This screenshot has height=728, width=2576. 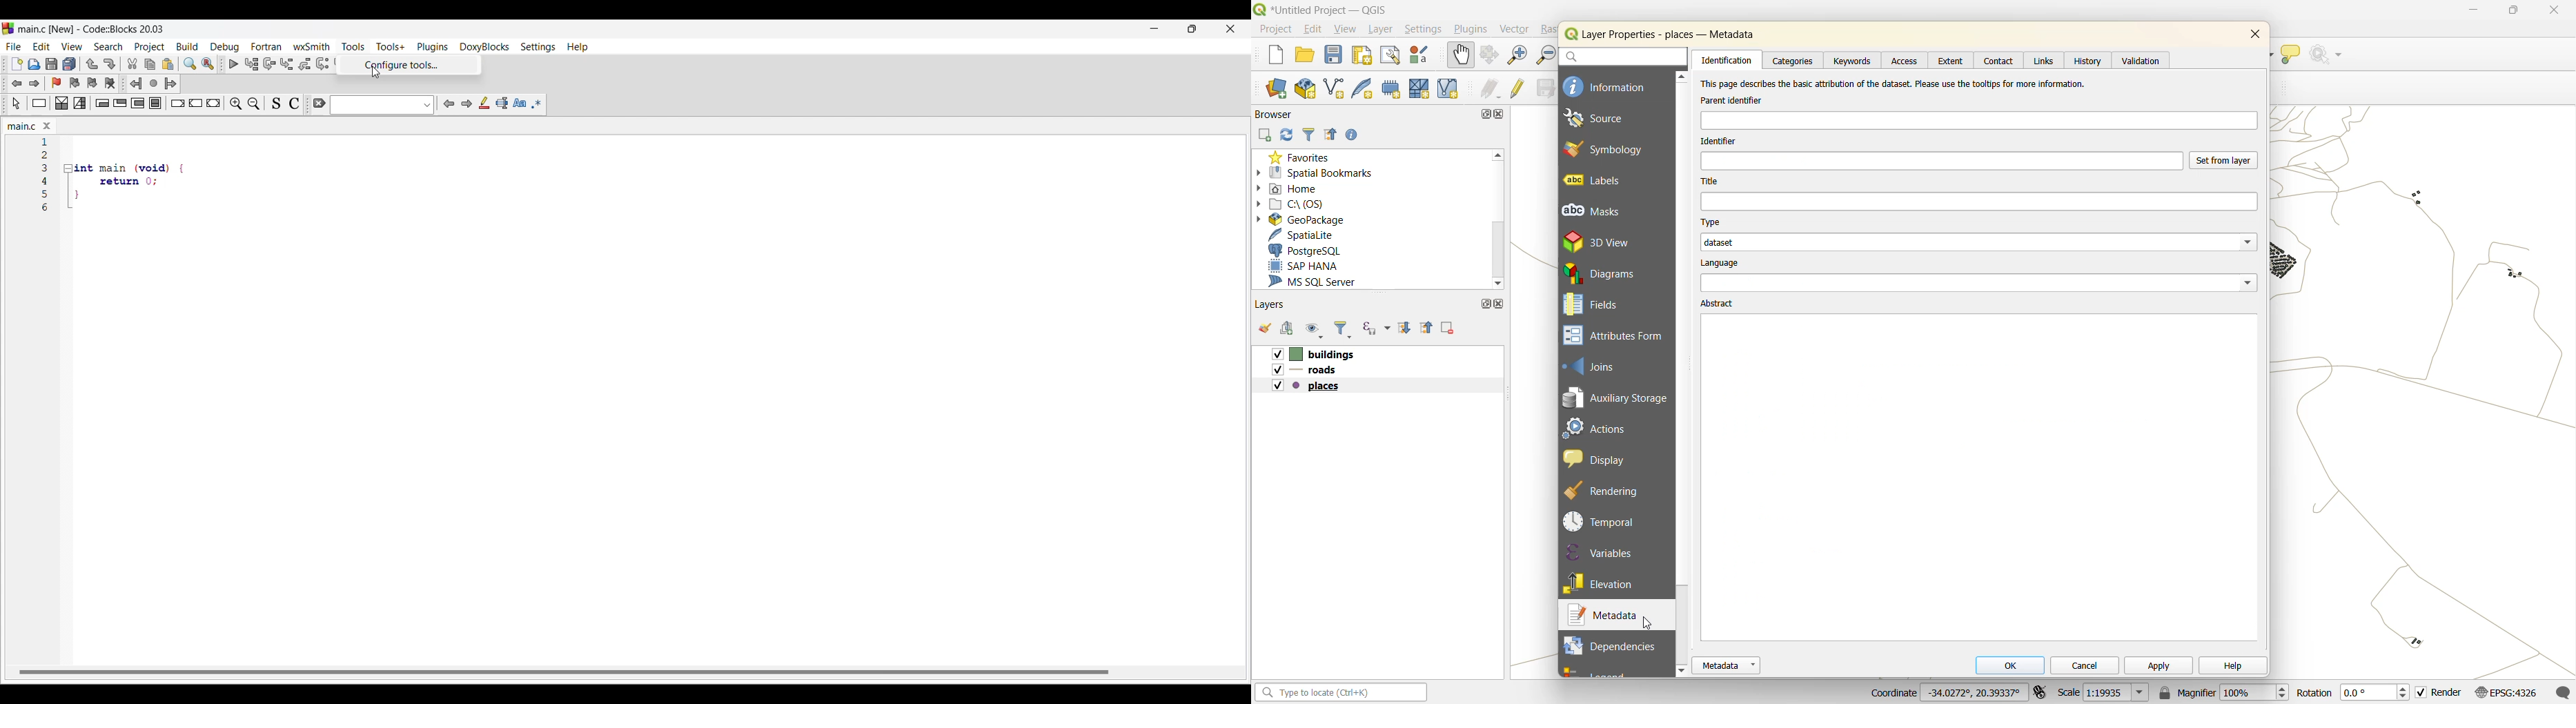 What do you see at coordinates (2107, 694) in the screenshot?
I see `scale` at bounding box center [2107, 694].